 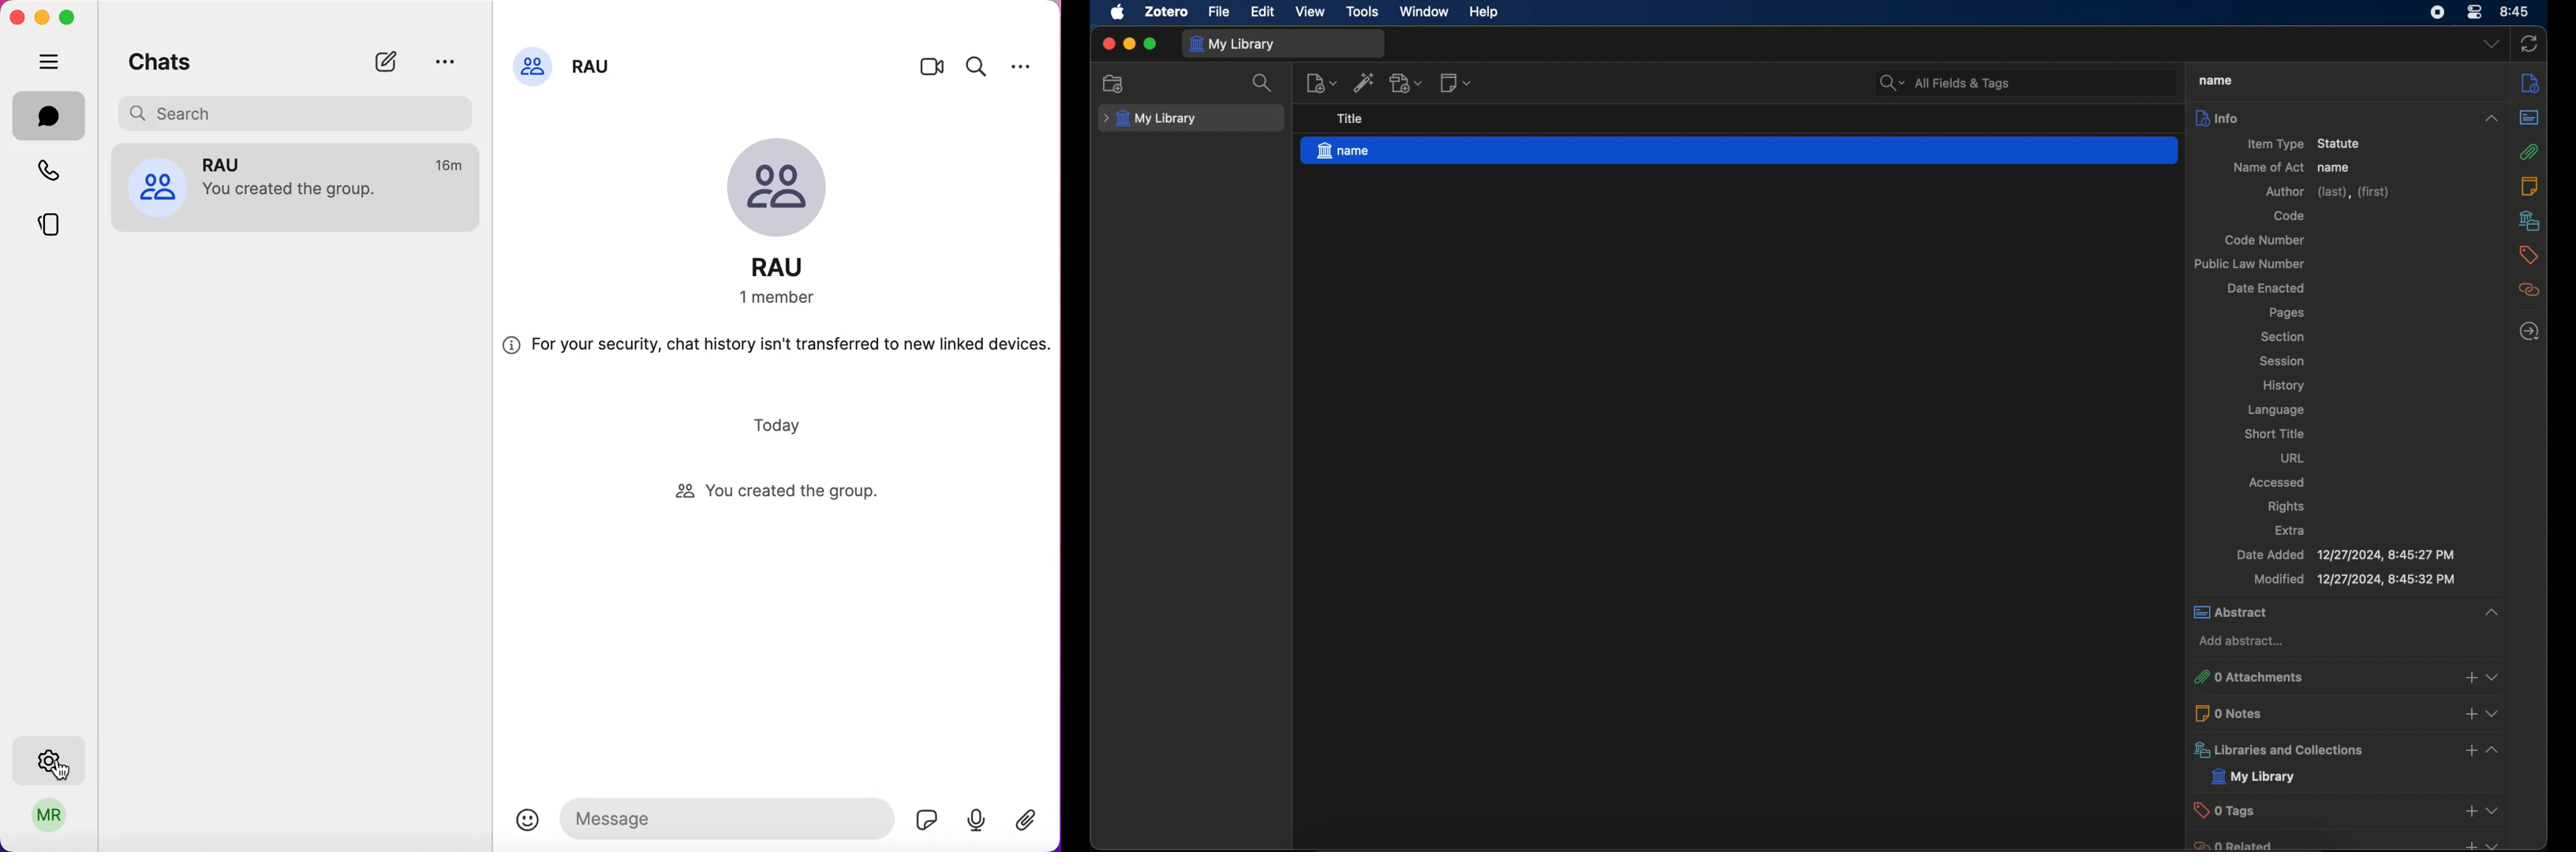 I want to click on 0 related, so click(x=2321, y=844).